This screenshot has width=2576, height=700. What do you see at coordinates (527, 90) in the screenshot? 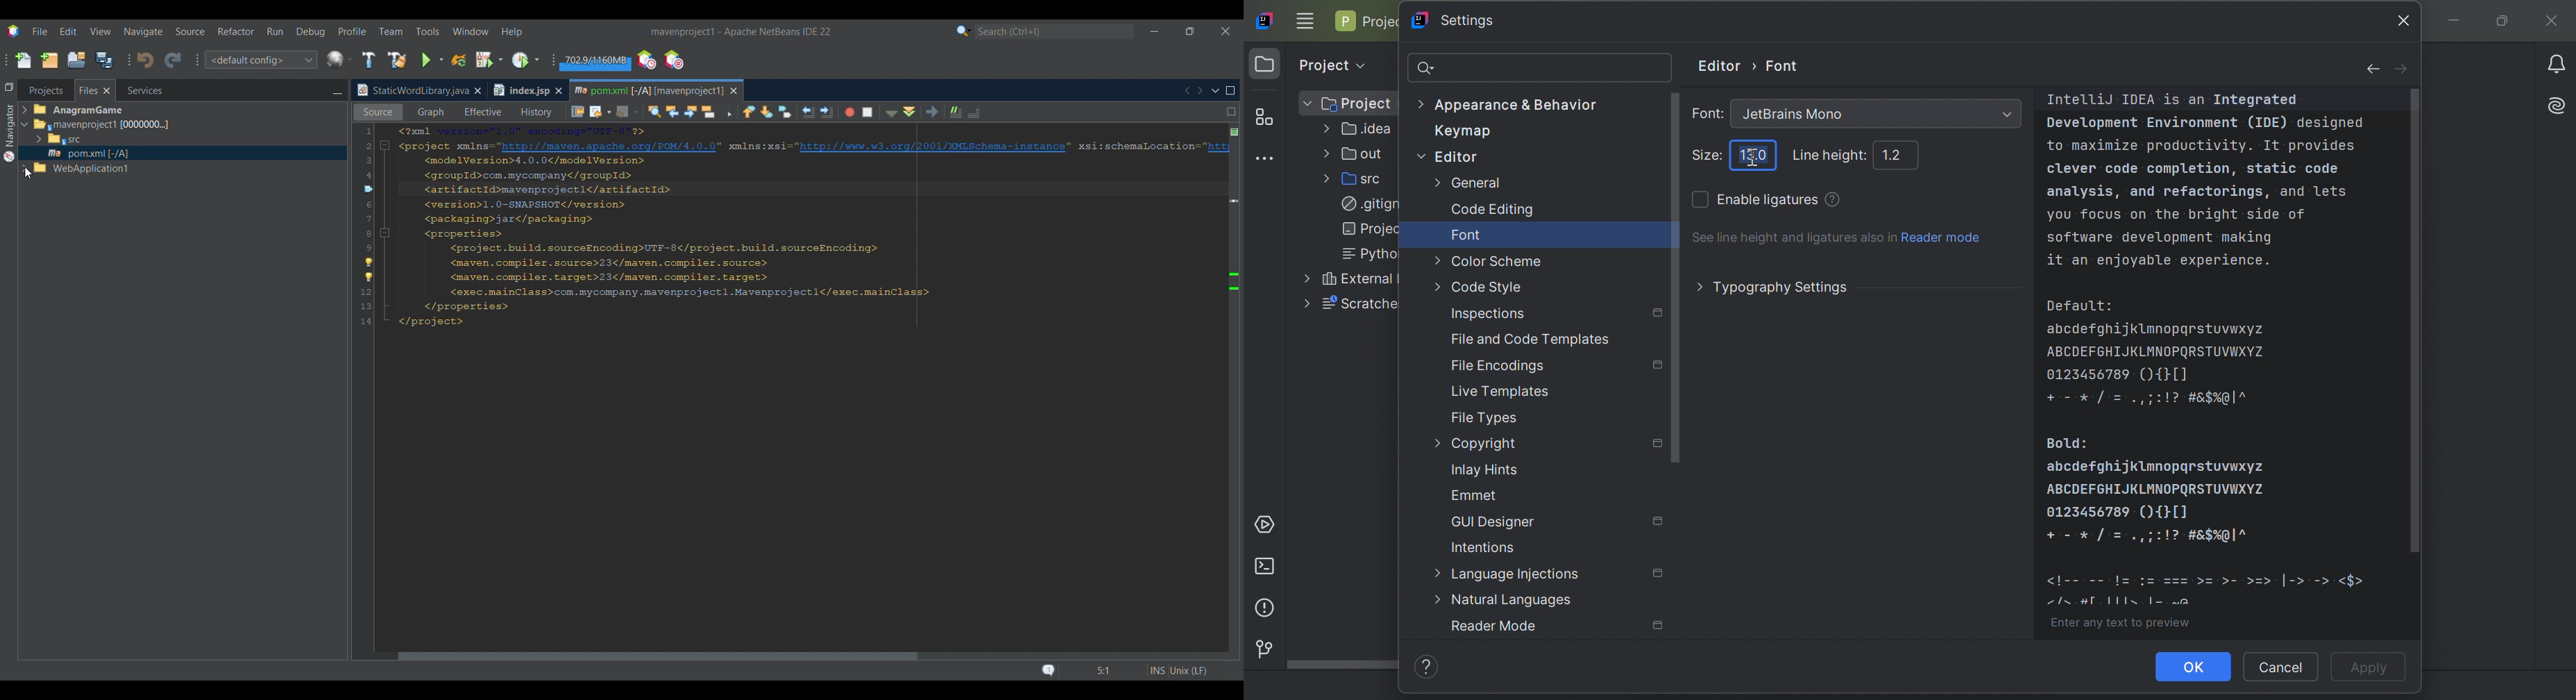
I see `Other tab` at bounding box center [527, 90].